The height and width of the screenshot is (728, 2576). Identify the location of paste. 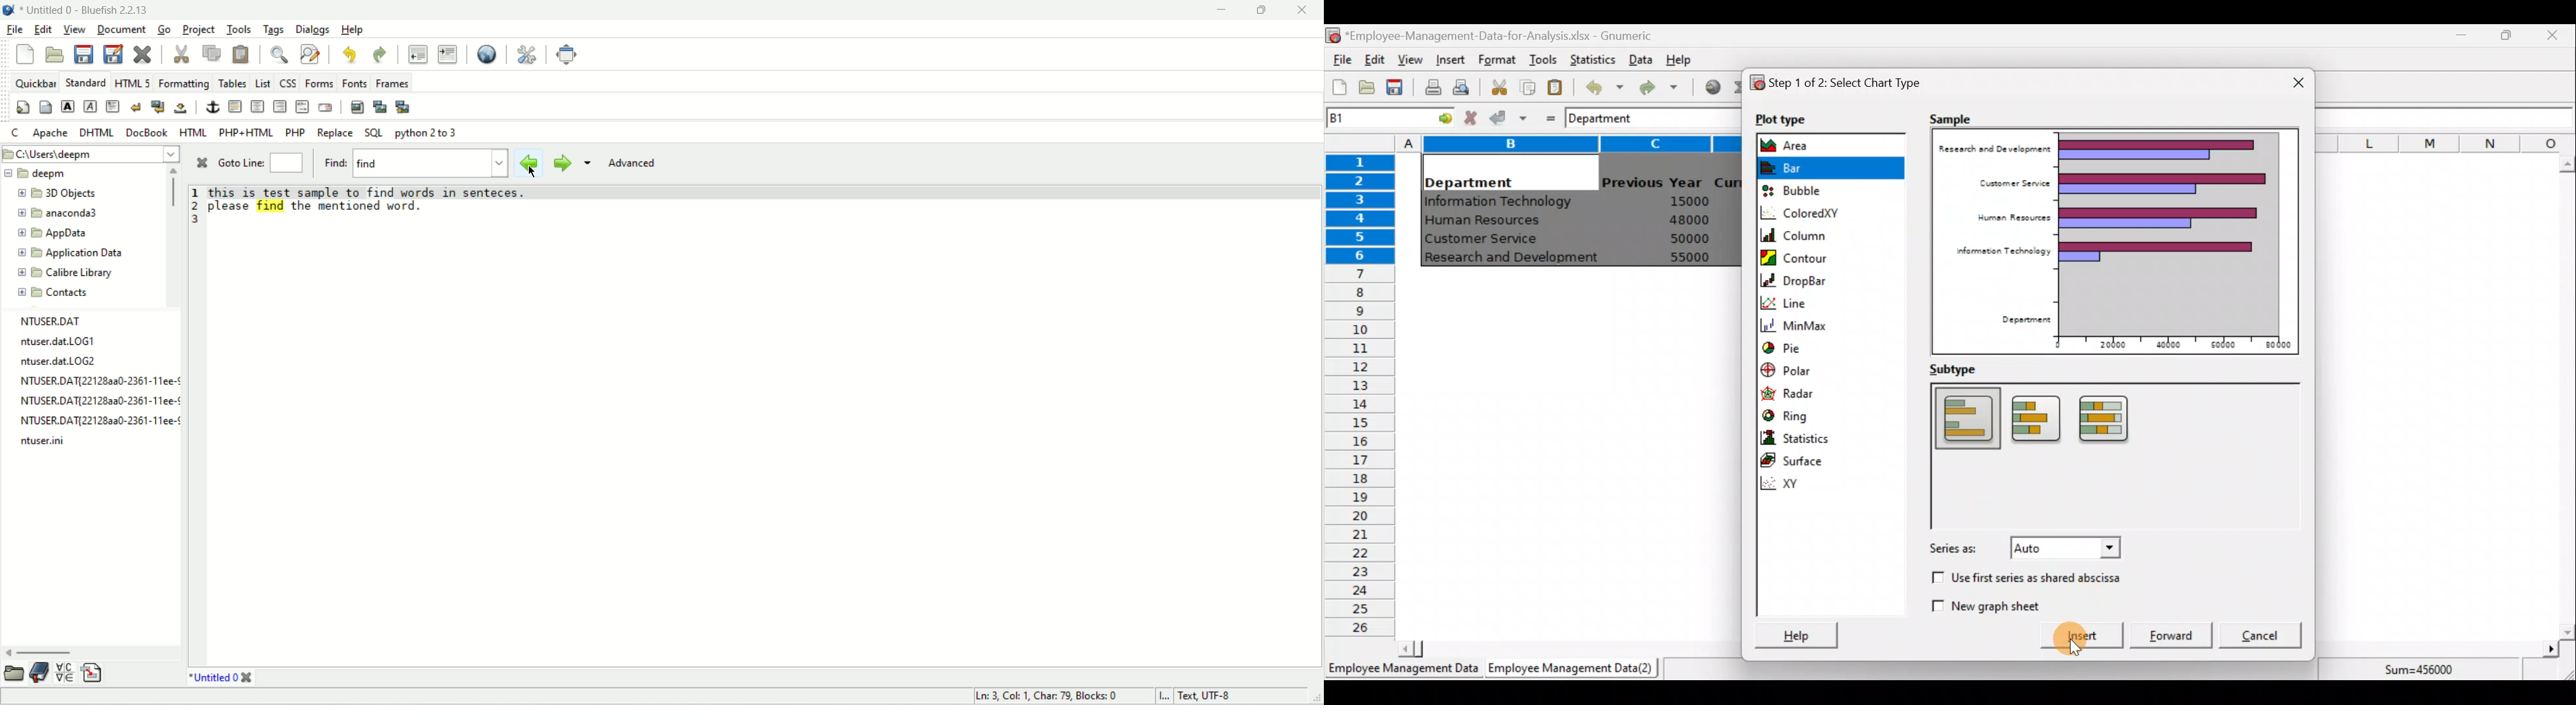
(242, 55).